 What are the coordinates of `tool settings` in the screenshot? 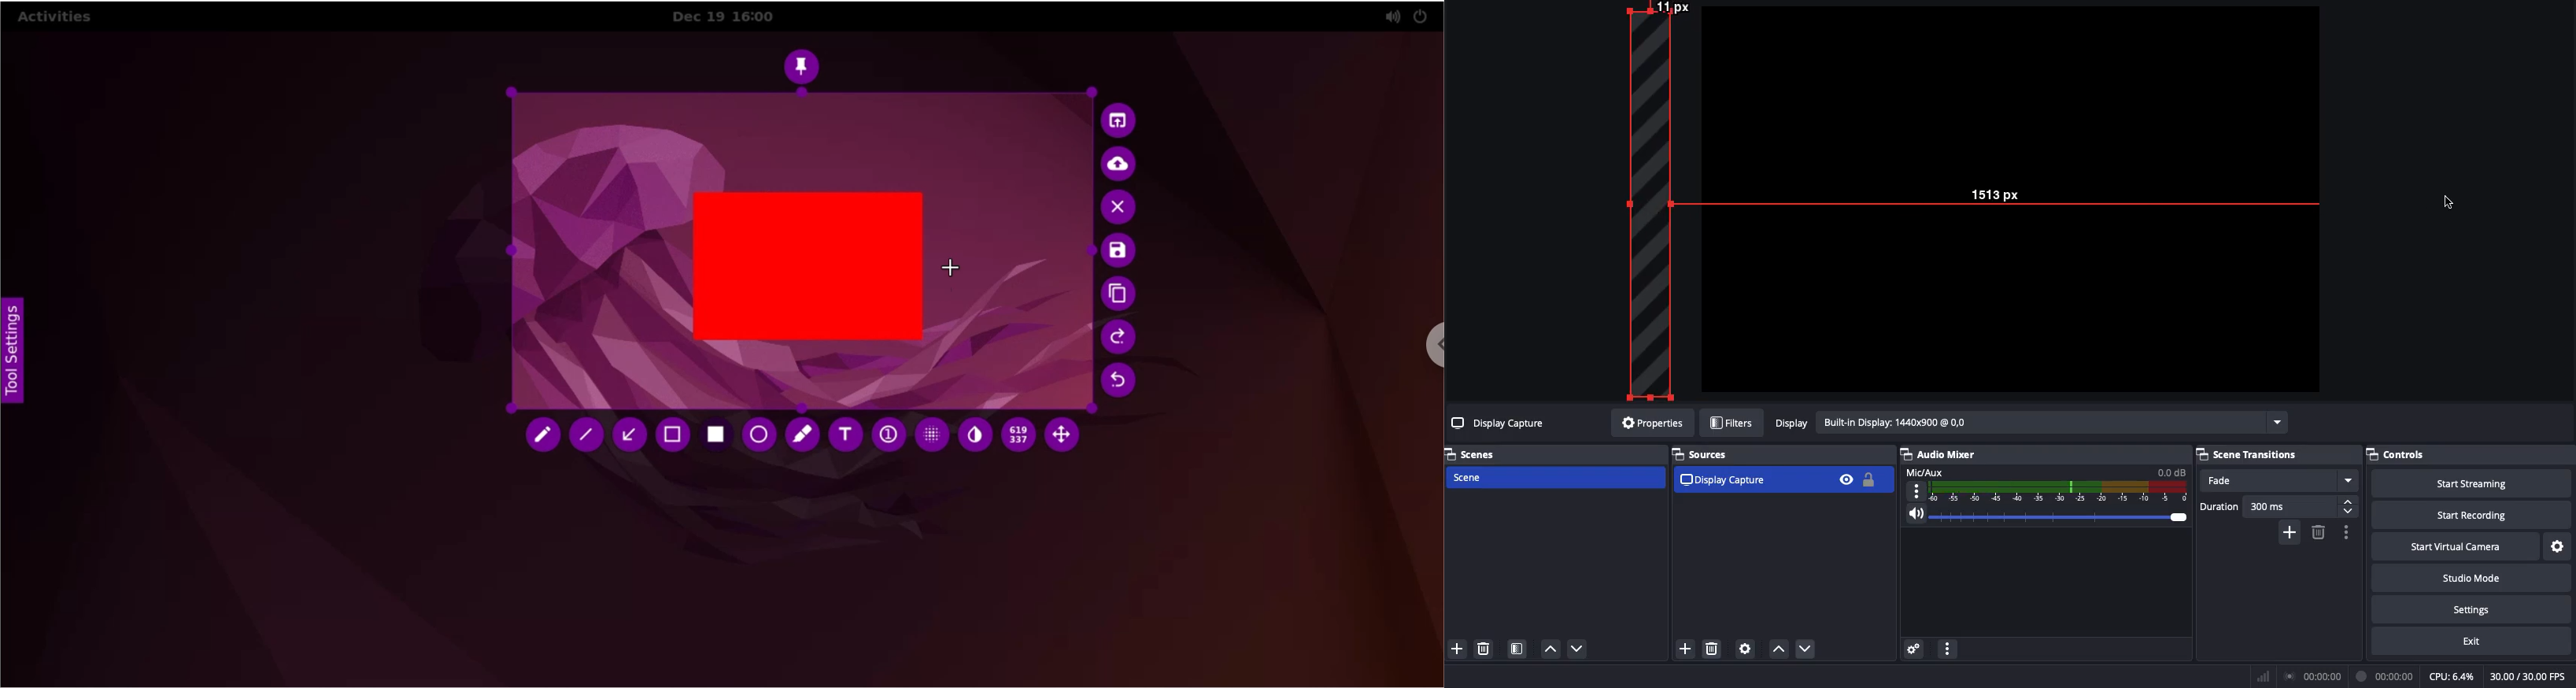 It's located at (17, 351).